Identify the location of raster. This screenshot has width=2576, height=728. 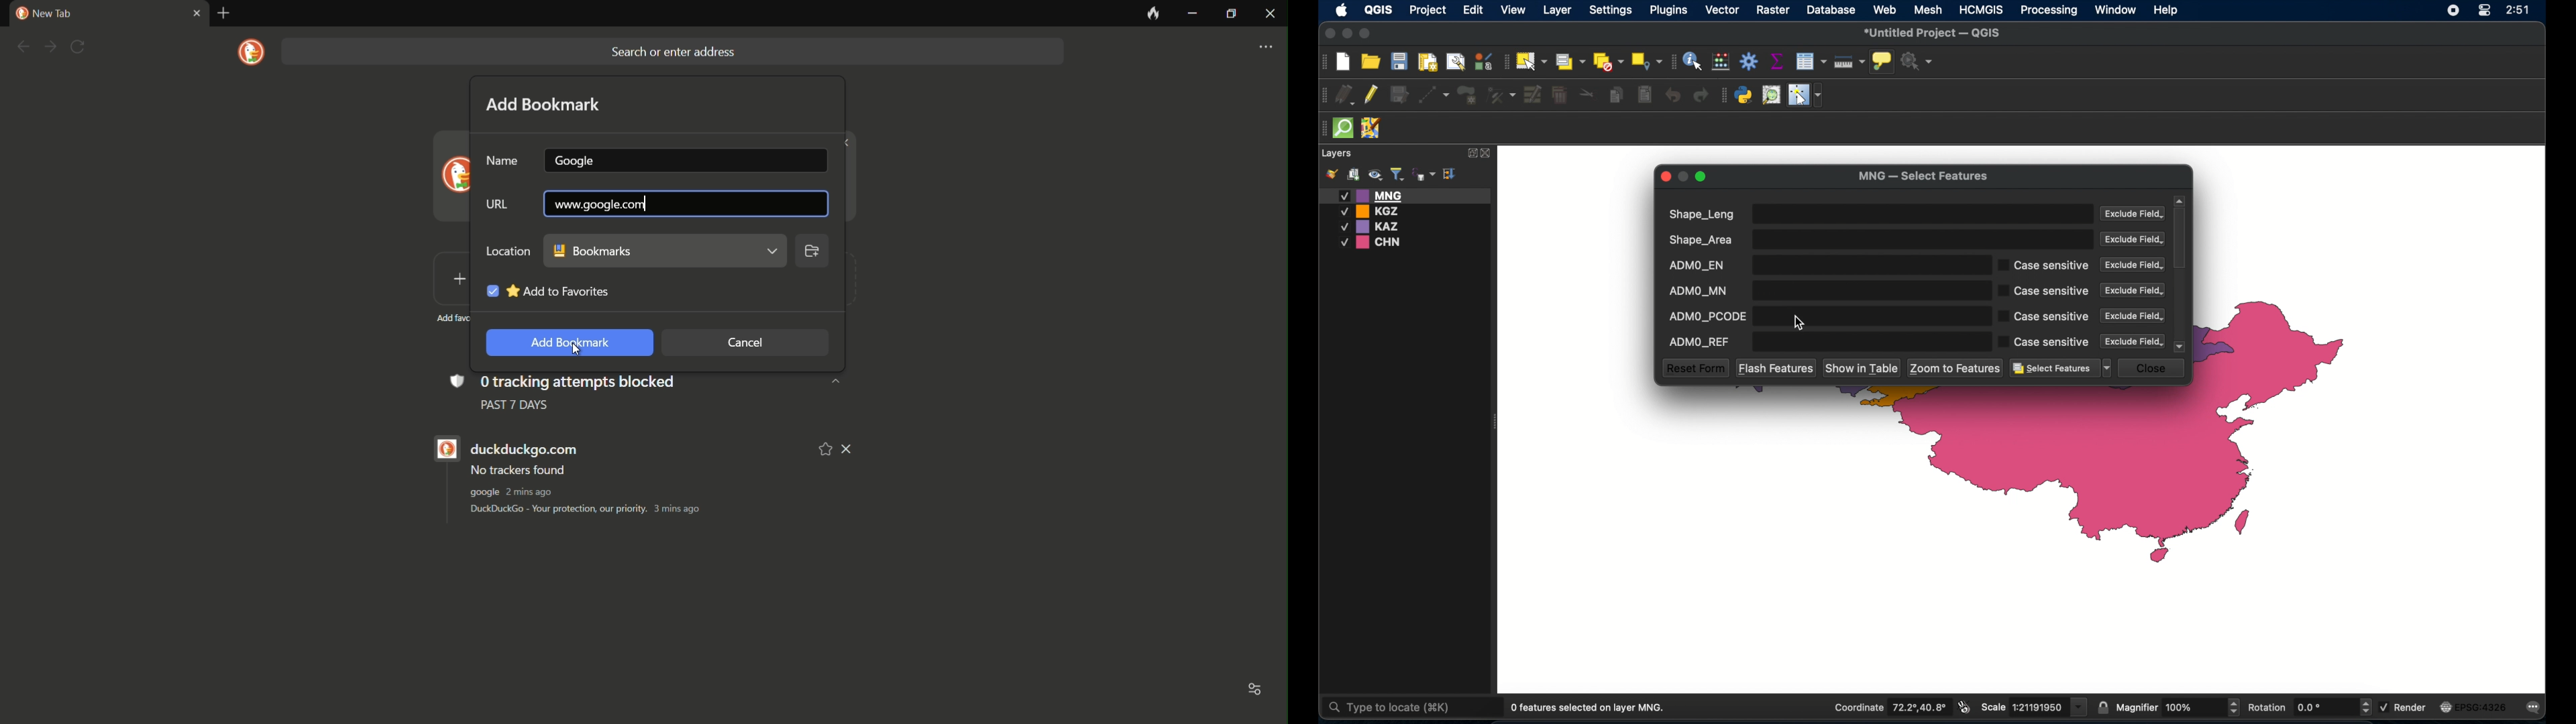
(1775, 11).